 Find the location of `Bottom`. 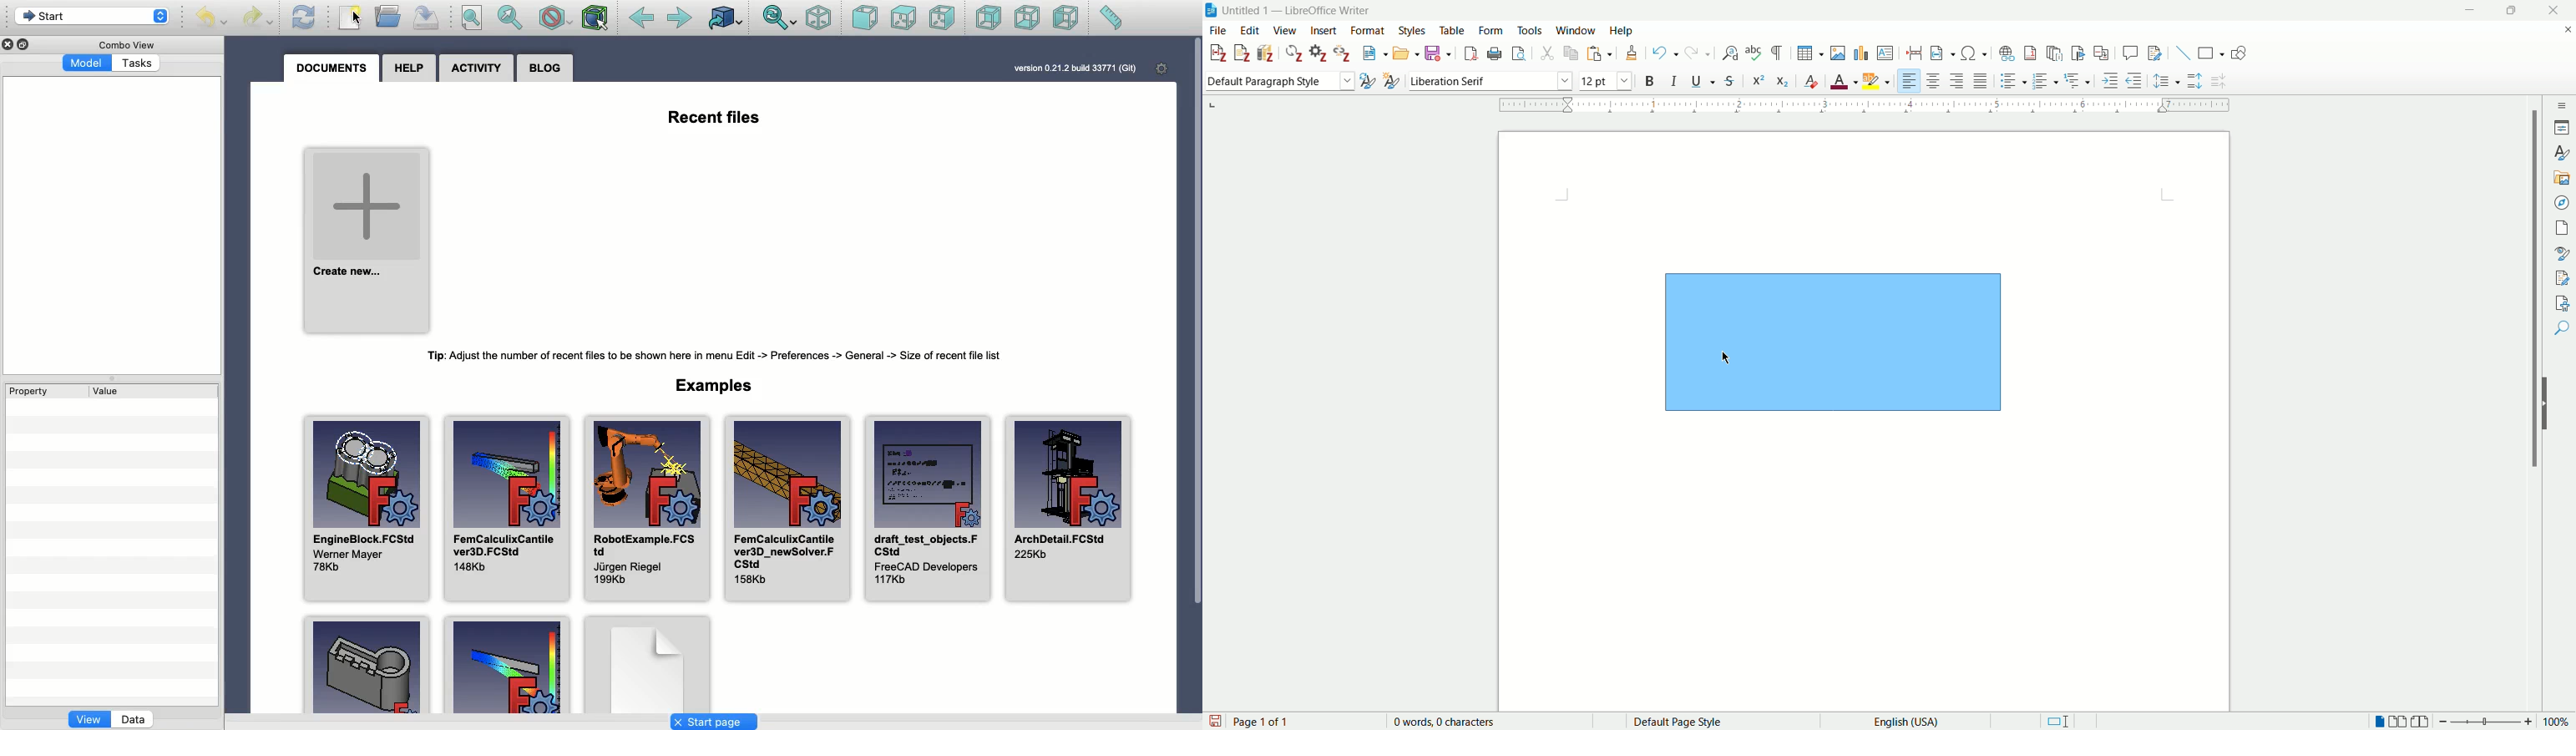

Bottom is located at coordinates (1027, 19).